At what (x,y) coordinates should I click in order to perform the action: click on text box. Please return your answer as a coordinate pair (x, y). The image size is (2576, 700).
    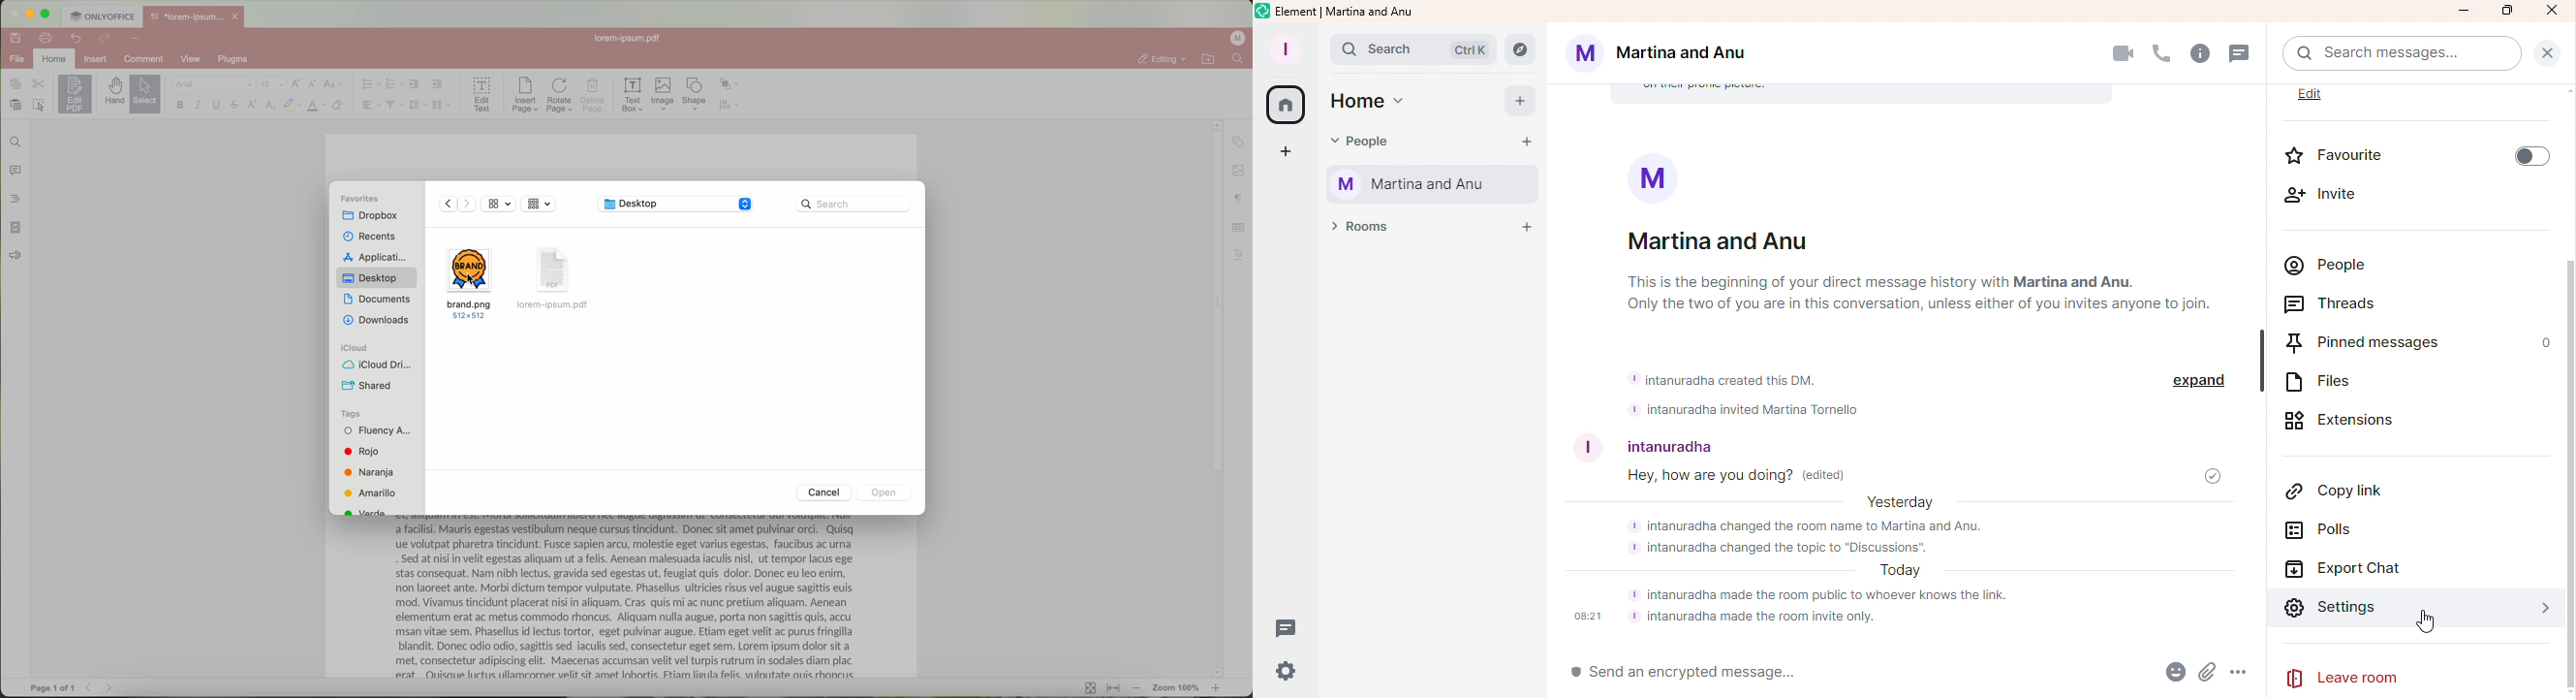
    Looking at the image, I should click on (633, 95).